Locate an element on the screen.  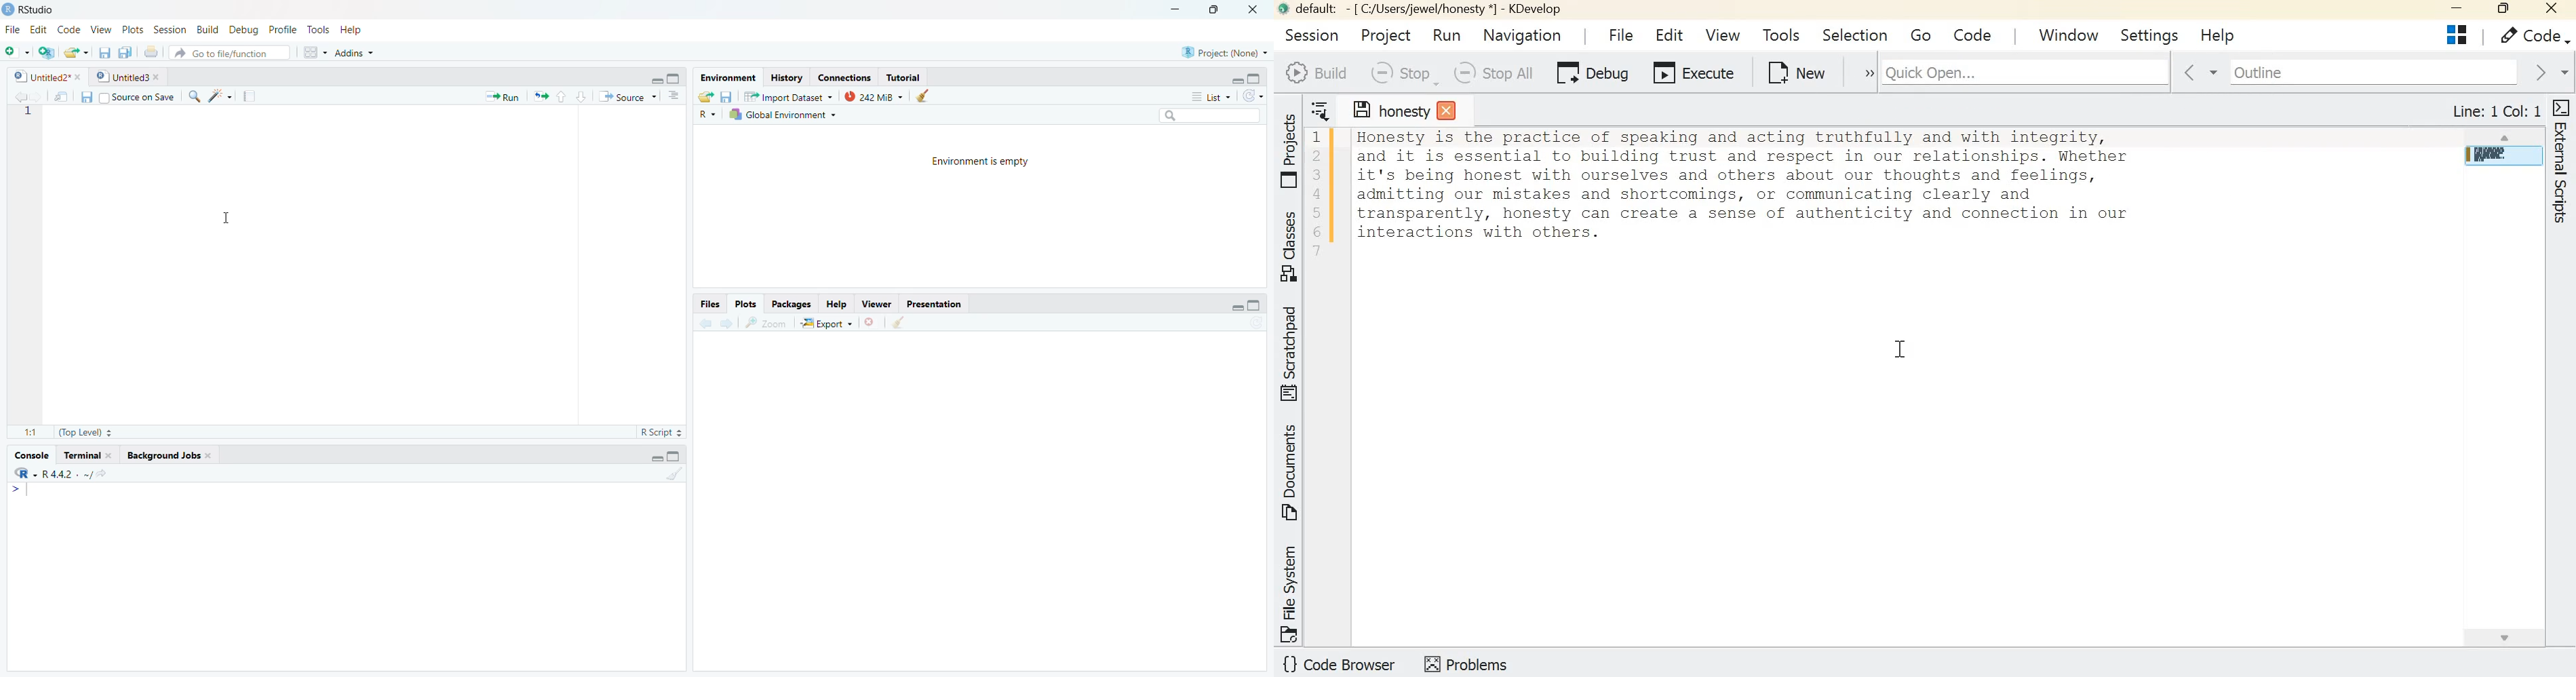
move forward is located at coordinates (38, 96).